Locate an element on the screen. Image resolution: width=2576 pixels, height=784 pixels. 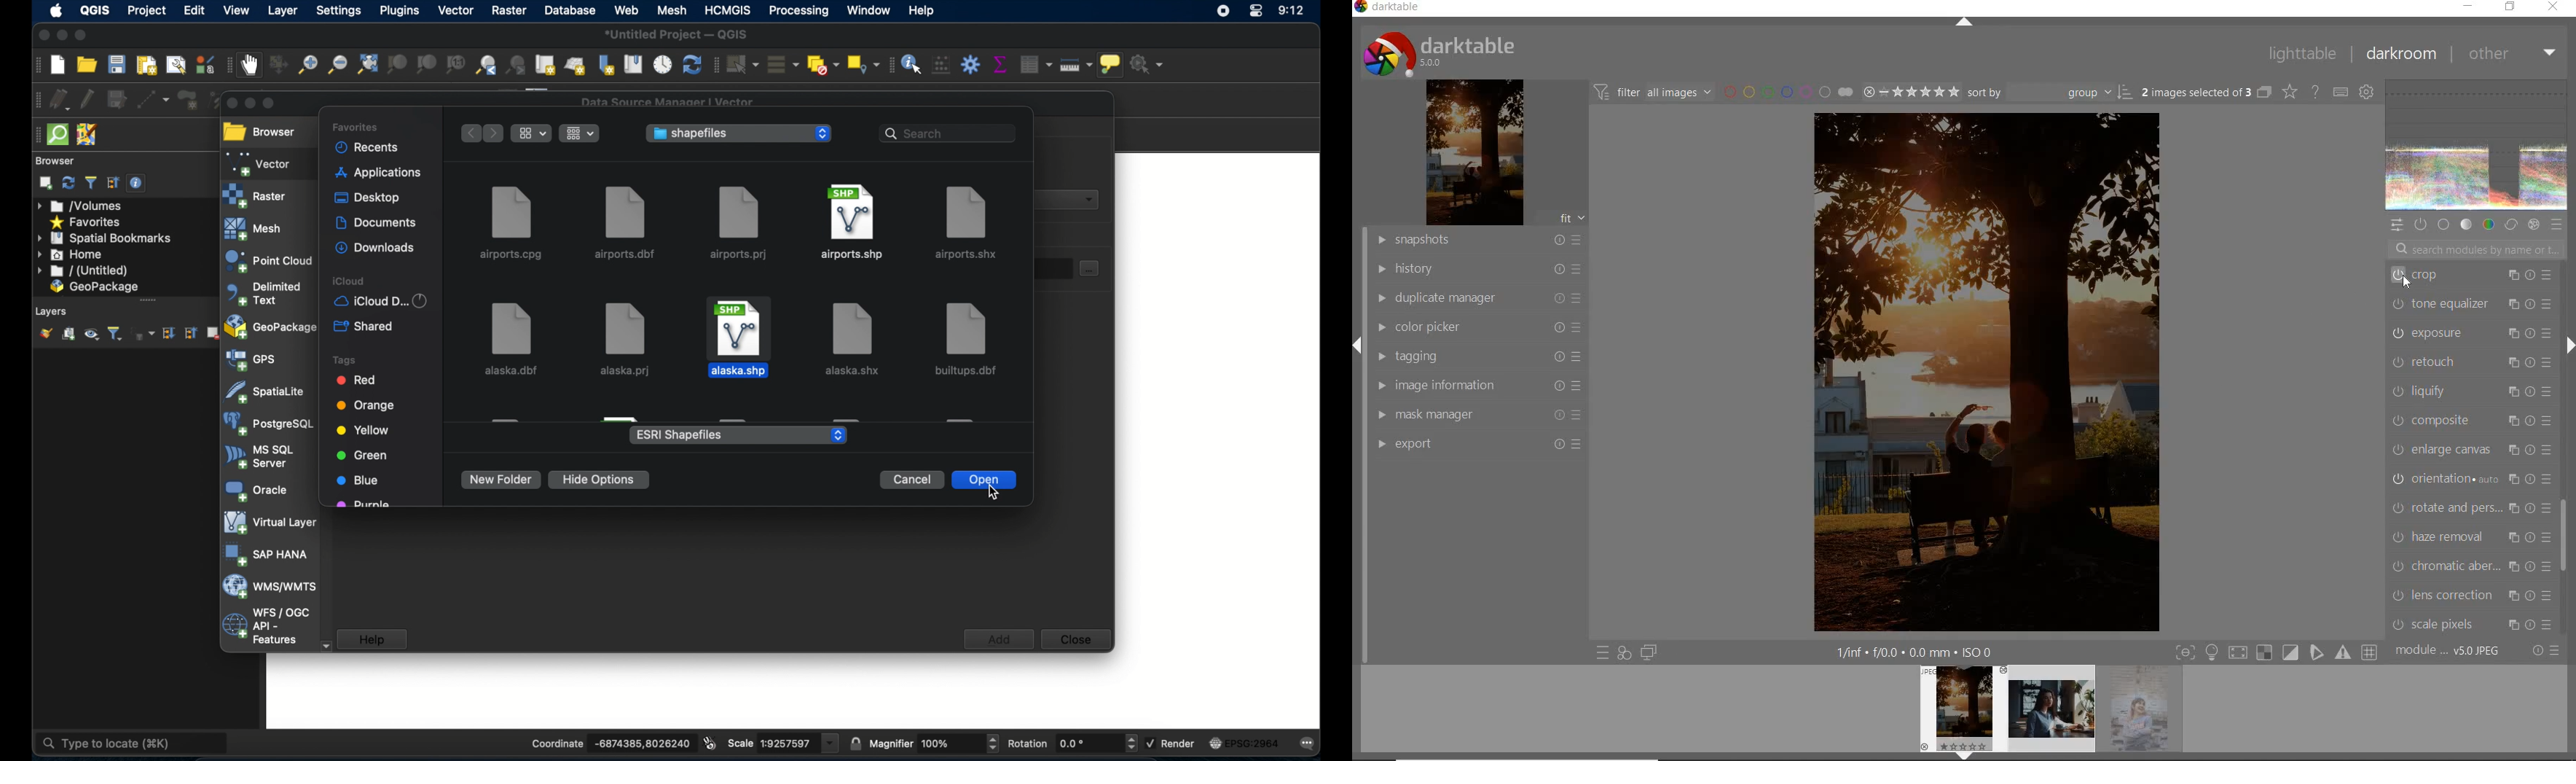
HCMGIS is located at coordinates (729, 10).